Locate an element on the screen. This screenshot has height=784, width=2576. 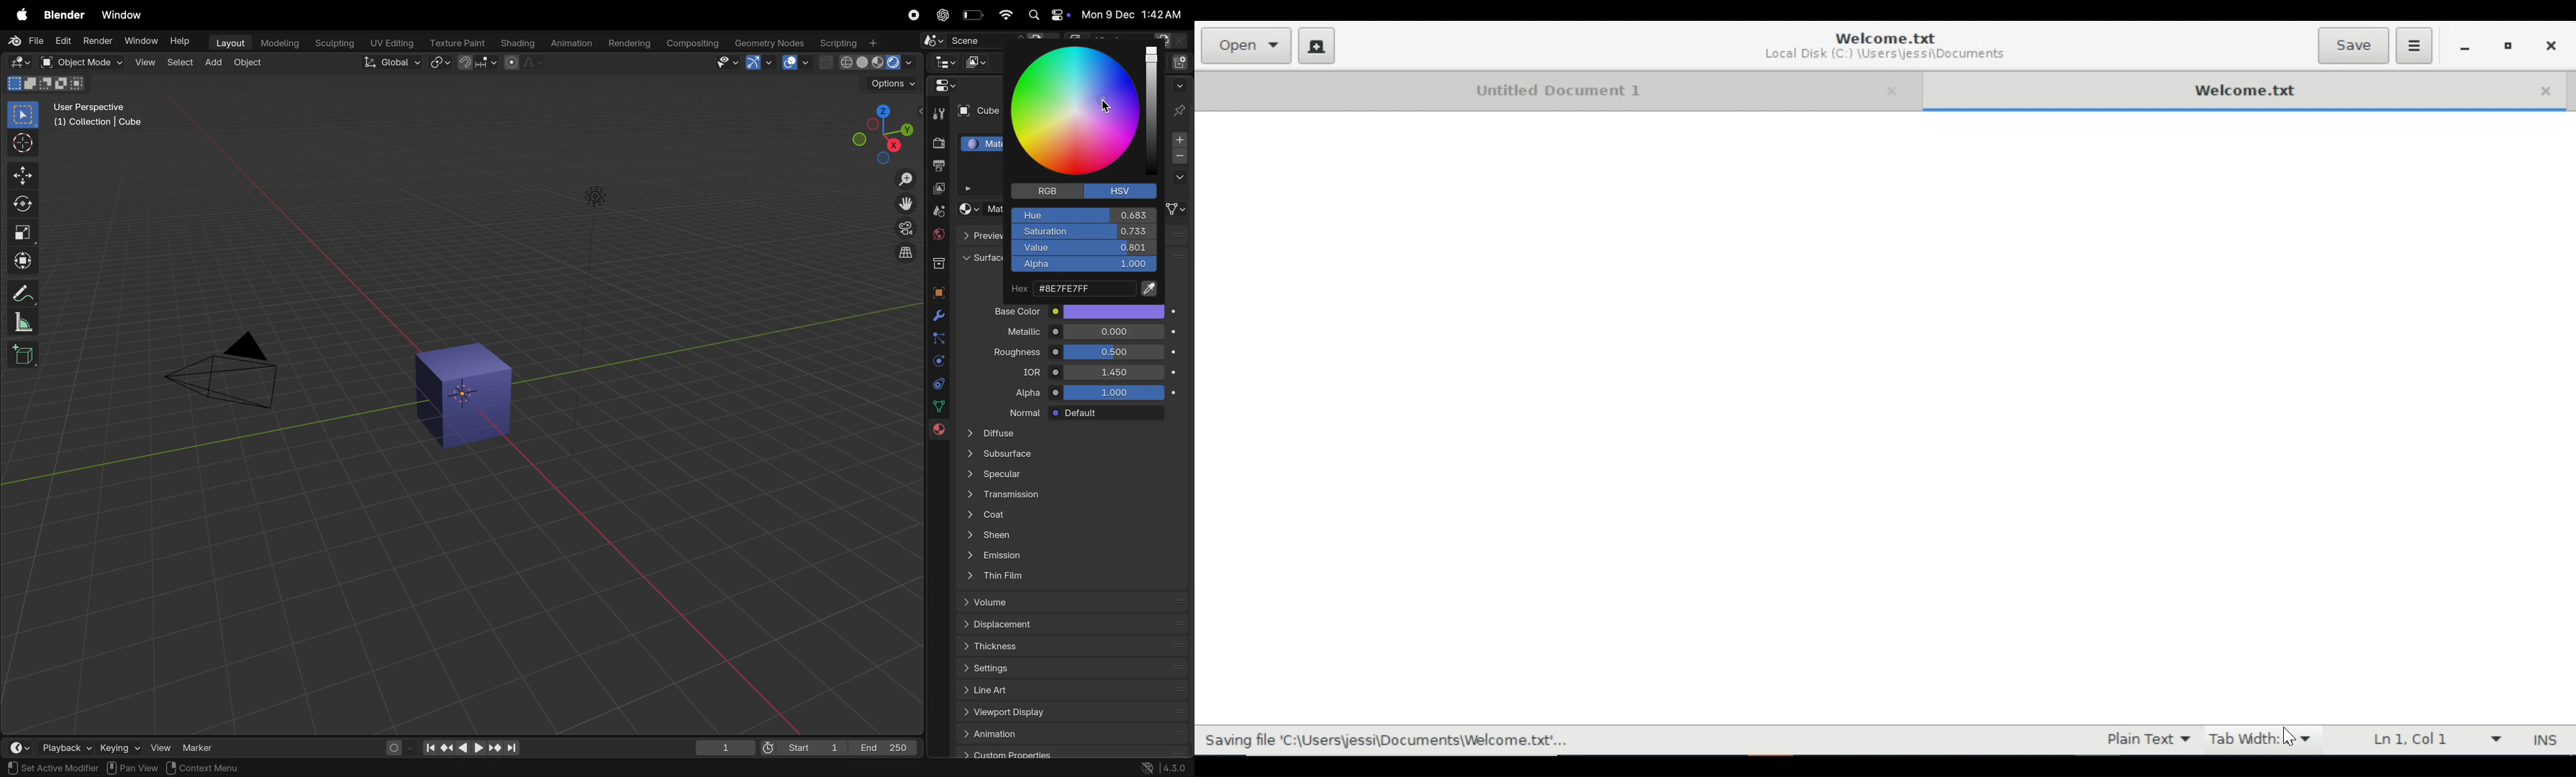
settings is located at coordinates (1068, 666).